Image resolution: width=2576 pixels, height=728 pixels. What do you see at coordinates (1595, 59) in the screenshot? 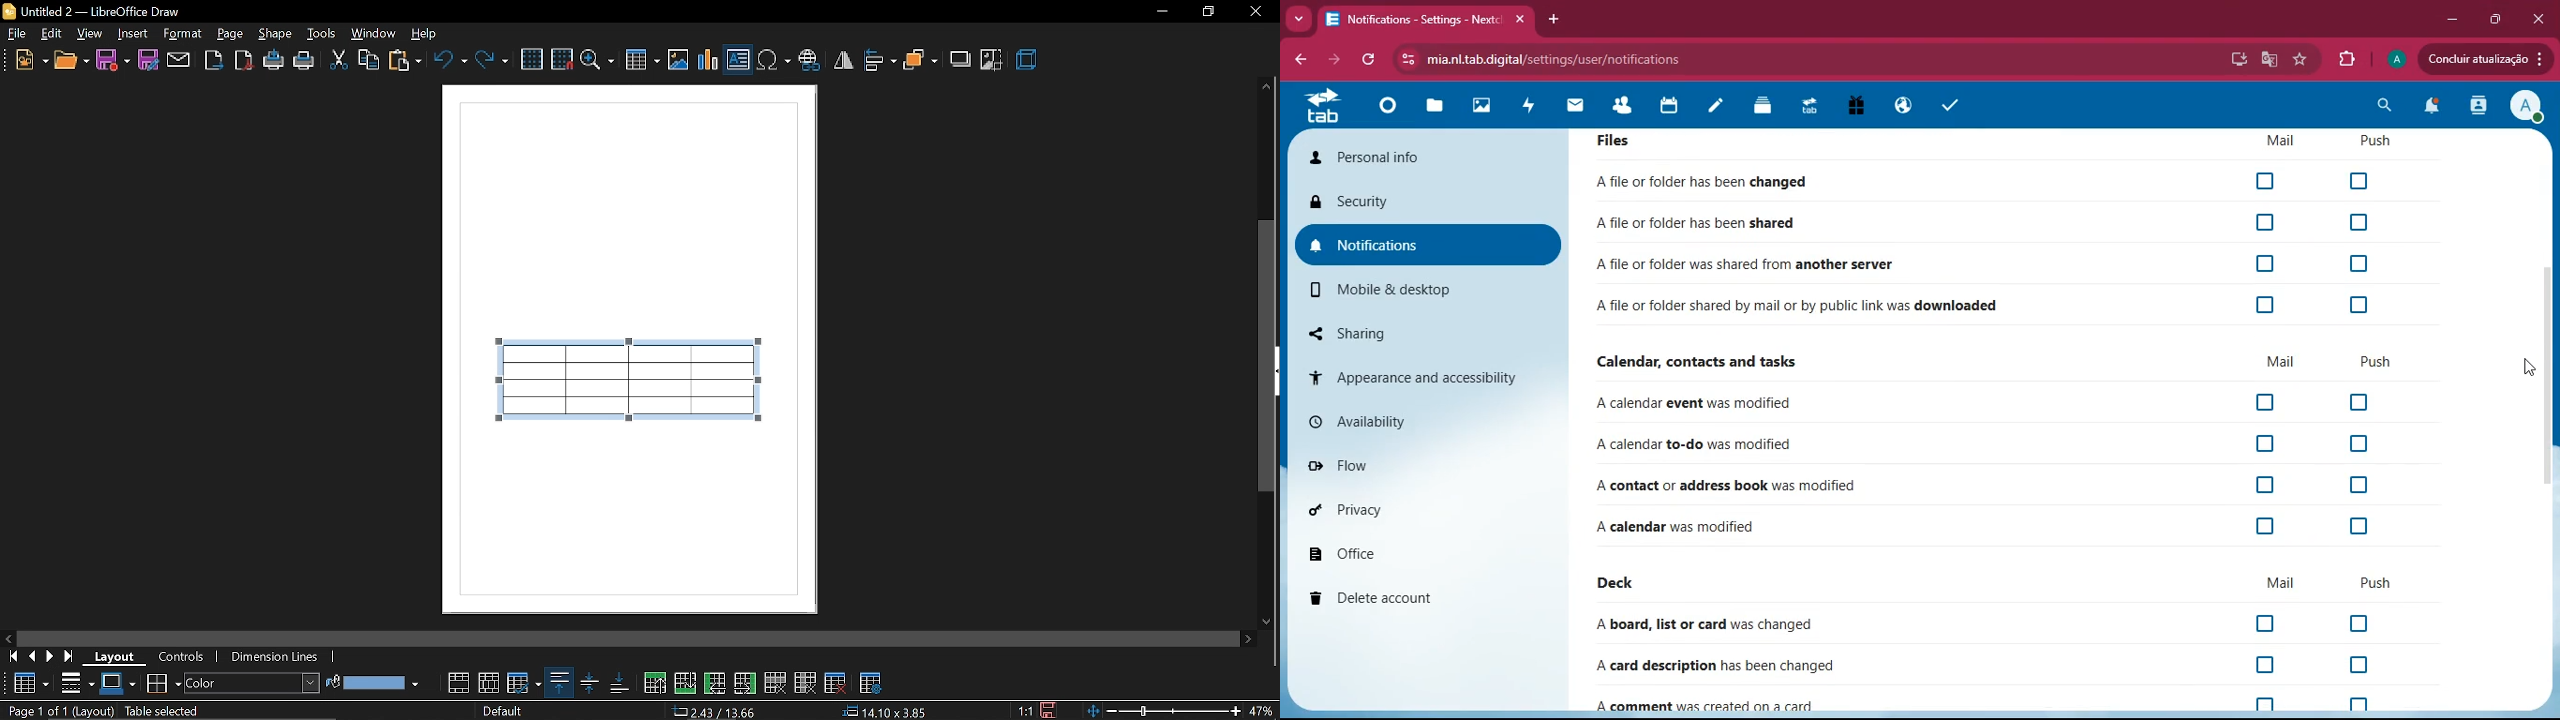
I see `url` at bounding box center [1595, 59].